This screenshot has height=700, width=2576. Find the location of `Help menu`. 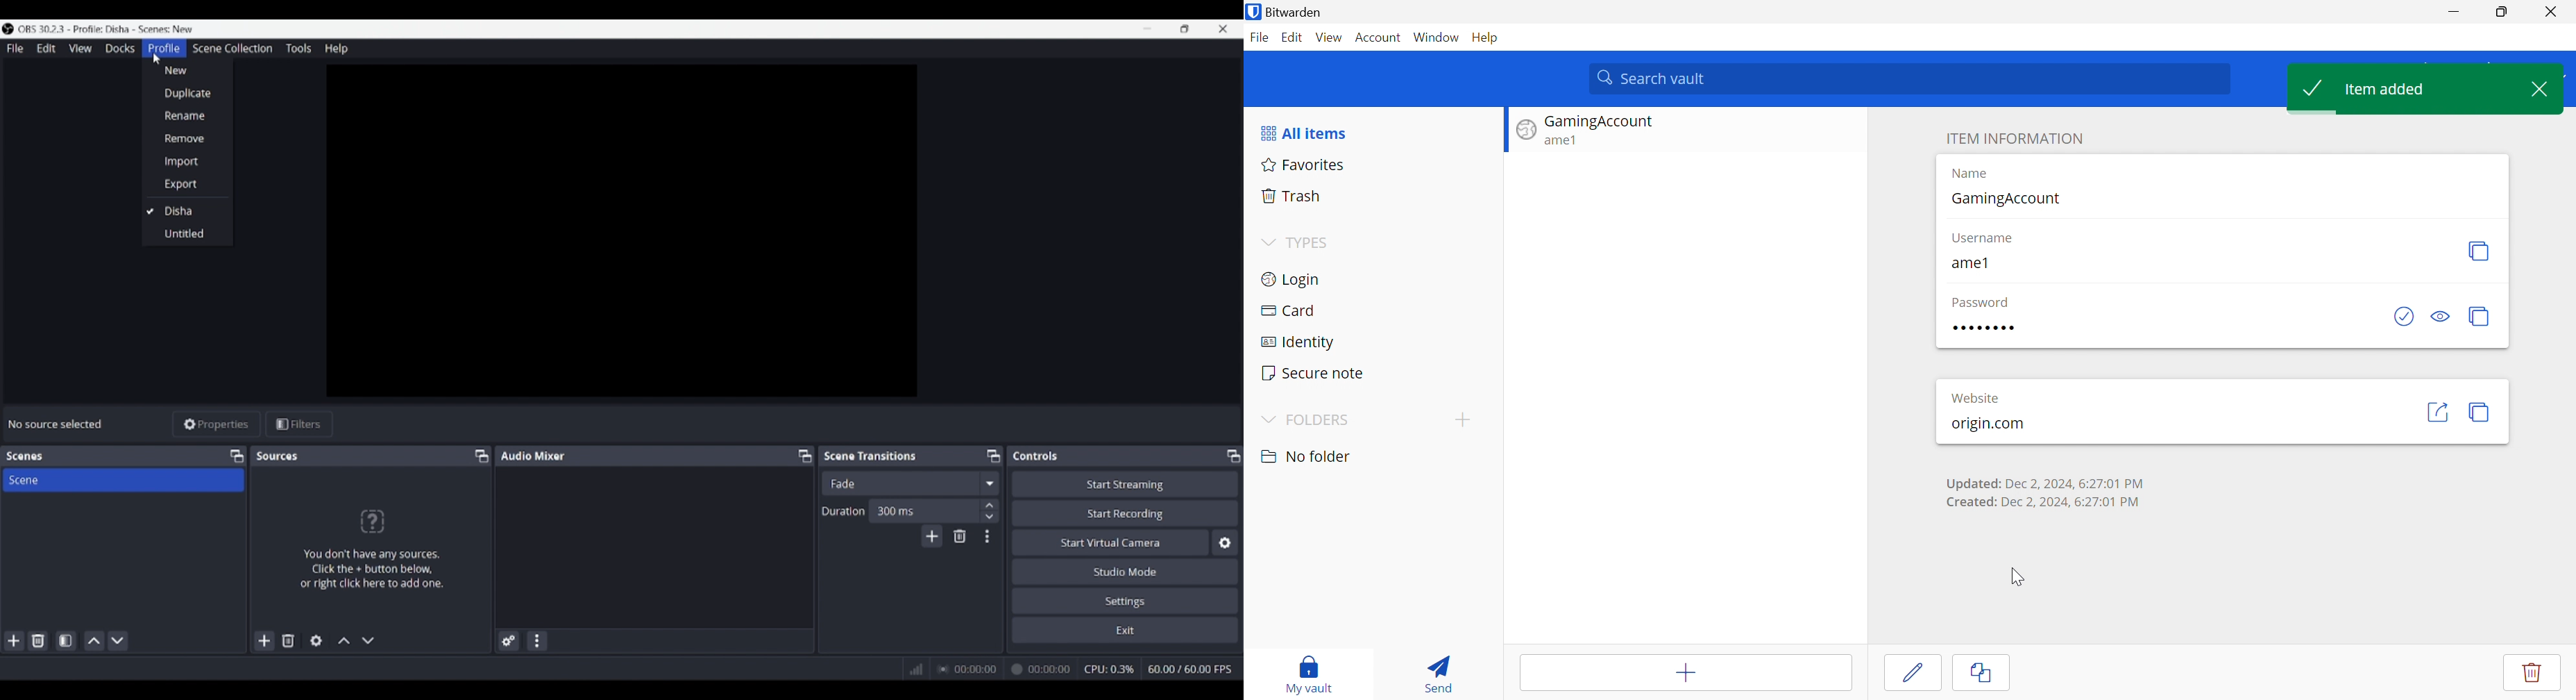

Help menu is located at coordinates (336, 49).